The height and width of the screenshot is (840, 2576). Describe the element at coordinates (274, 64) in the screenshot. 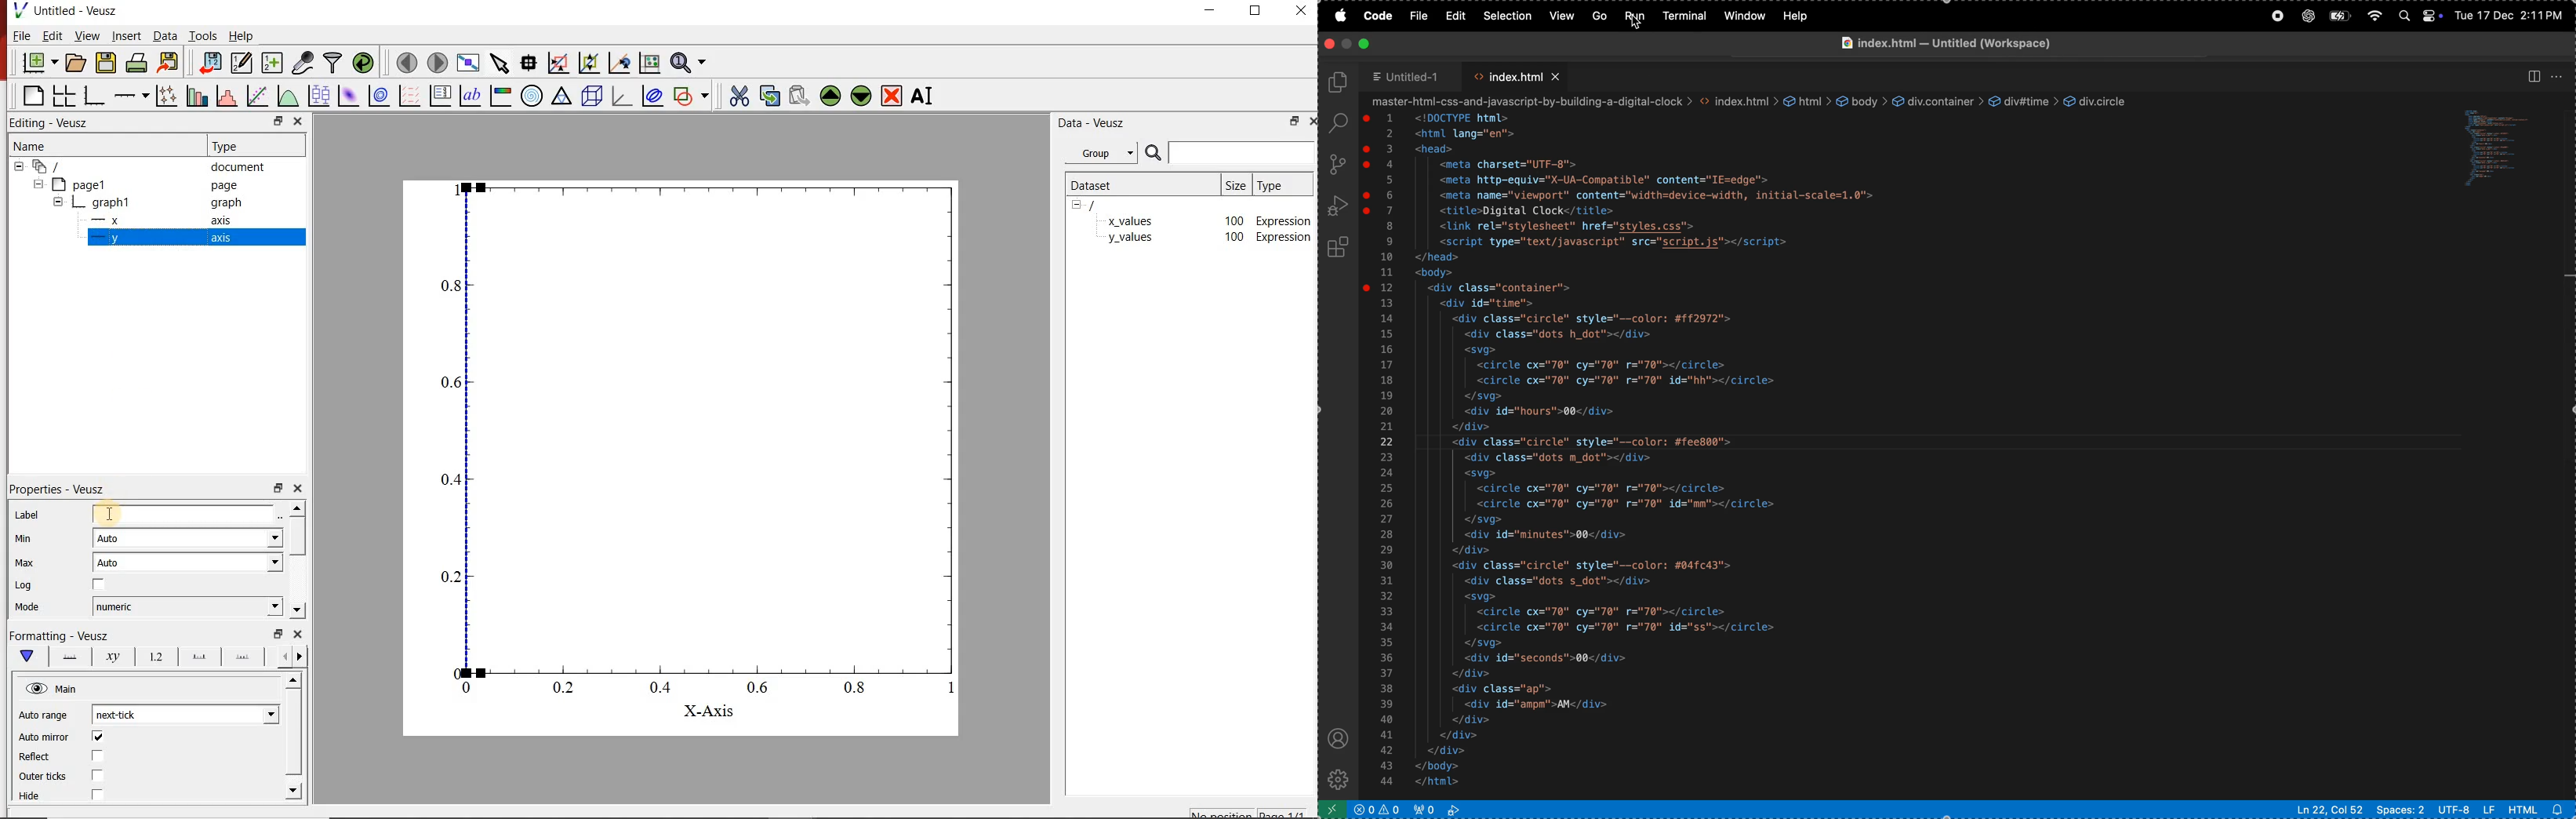

I see `create new datasets using ranges, parametrically or as functions of existing datasets` at that location.